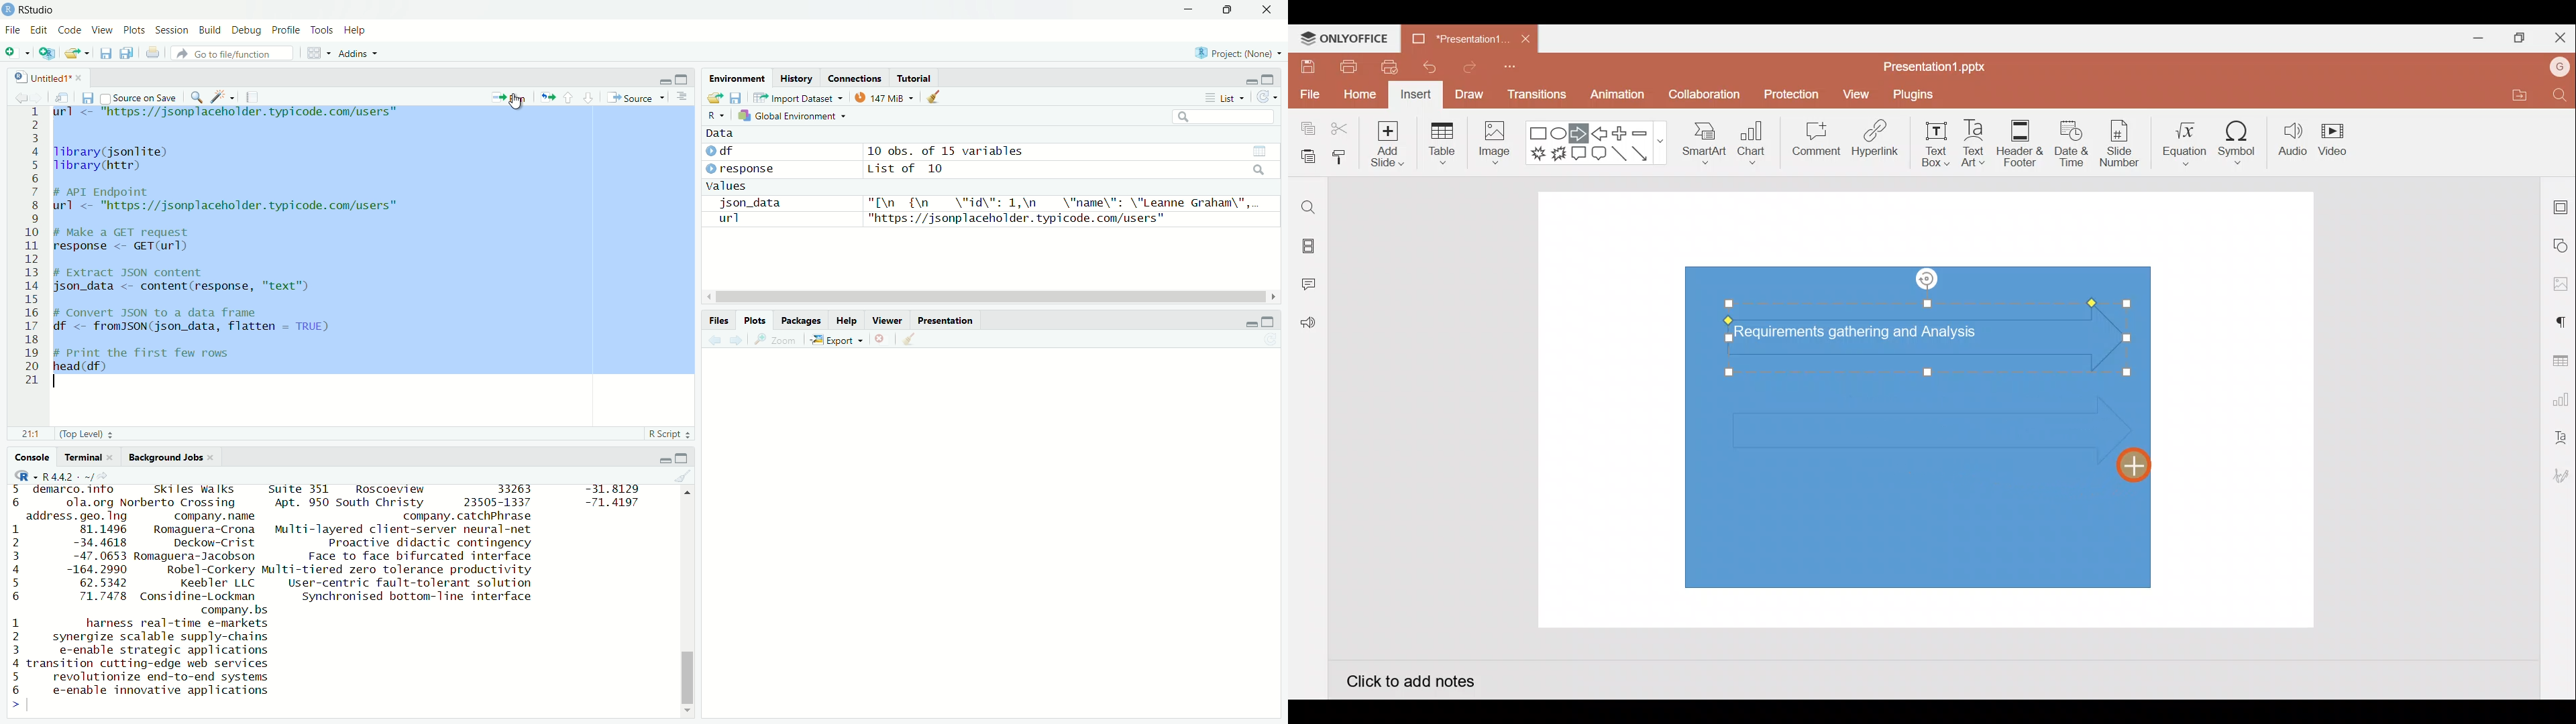 The width and height of the screenshot is (2576, 728). Describe the element at coordinates (69, 31) in the screenshot. I see `Code` at that location.